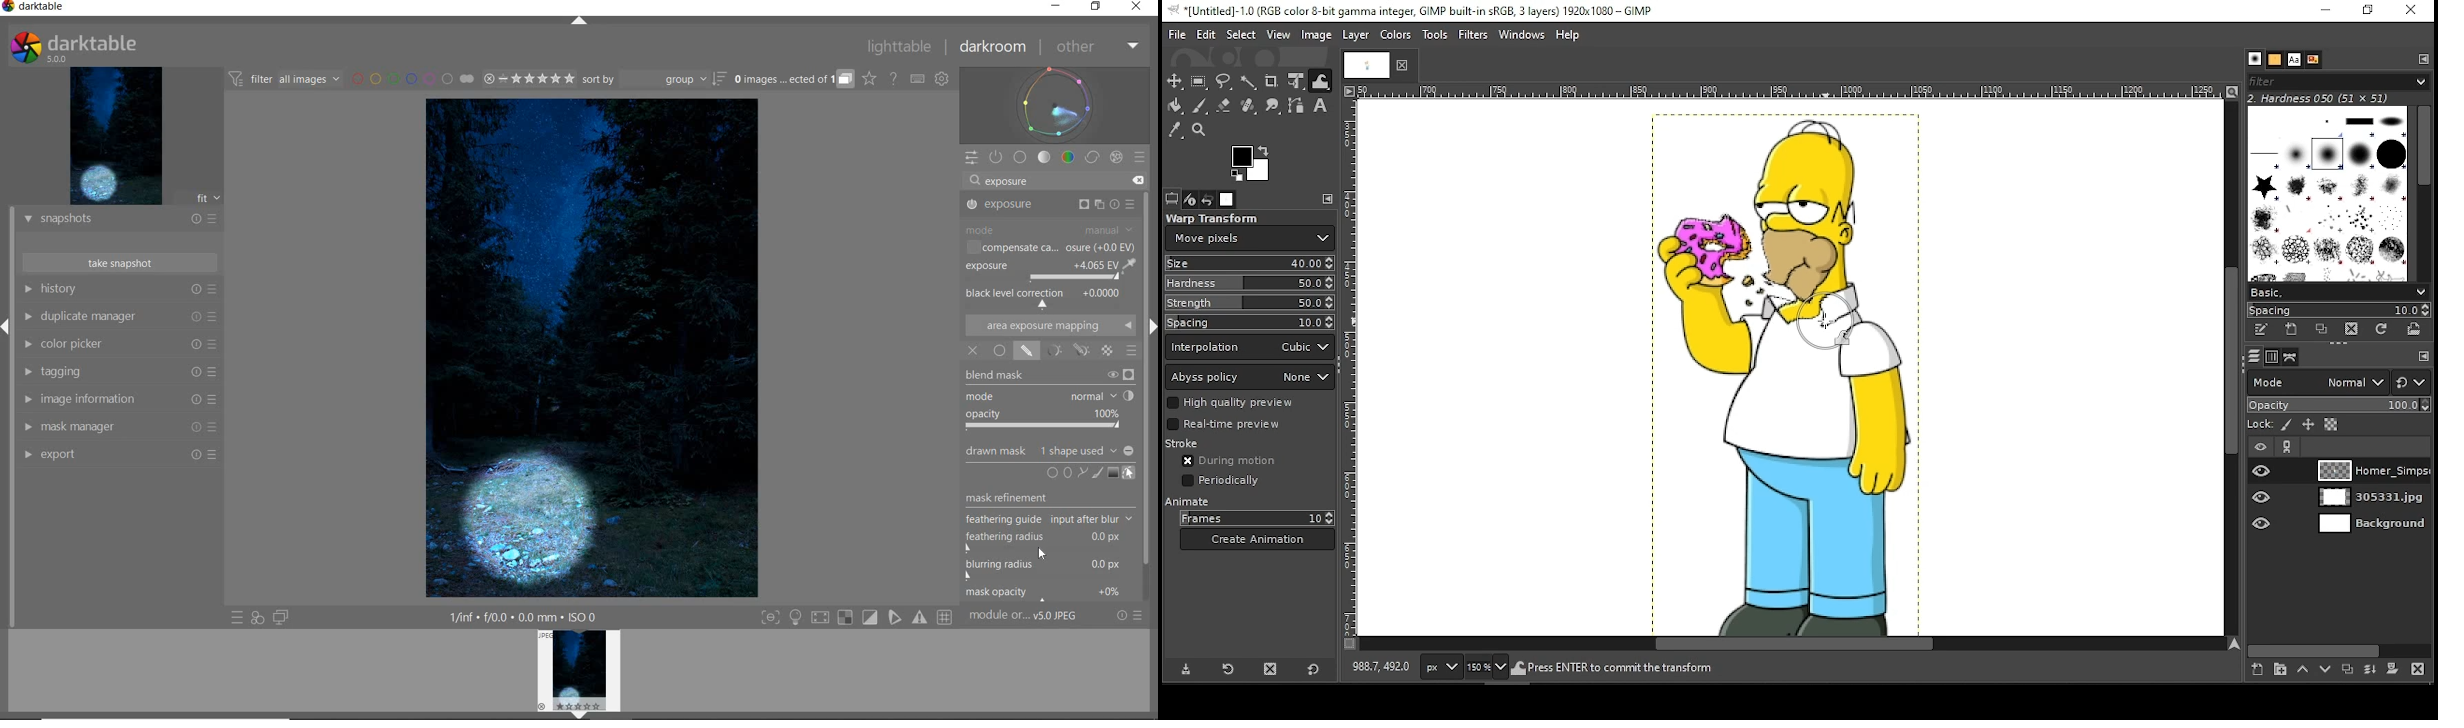 Image resolution: width=2464 pixels, height=728 pixels. Describe the element at coordinates (1049, 542) in the screenshot. I see `feathering radius` at that location.